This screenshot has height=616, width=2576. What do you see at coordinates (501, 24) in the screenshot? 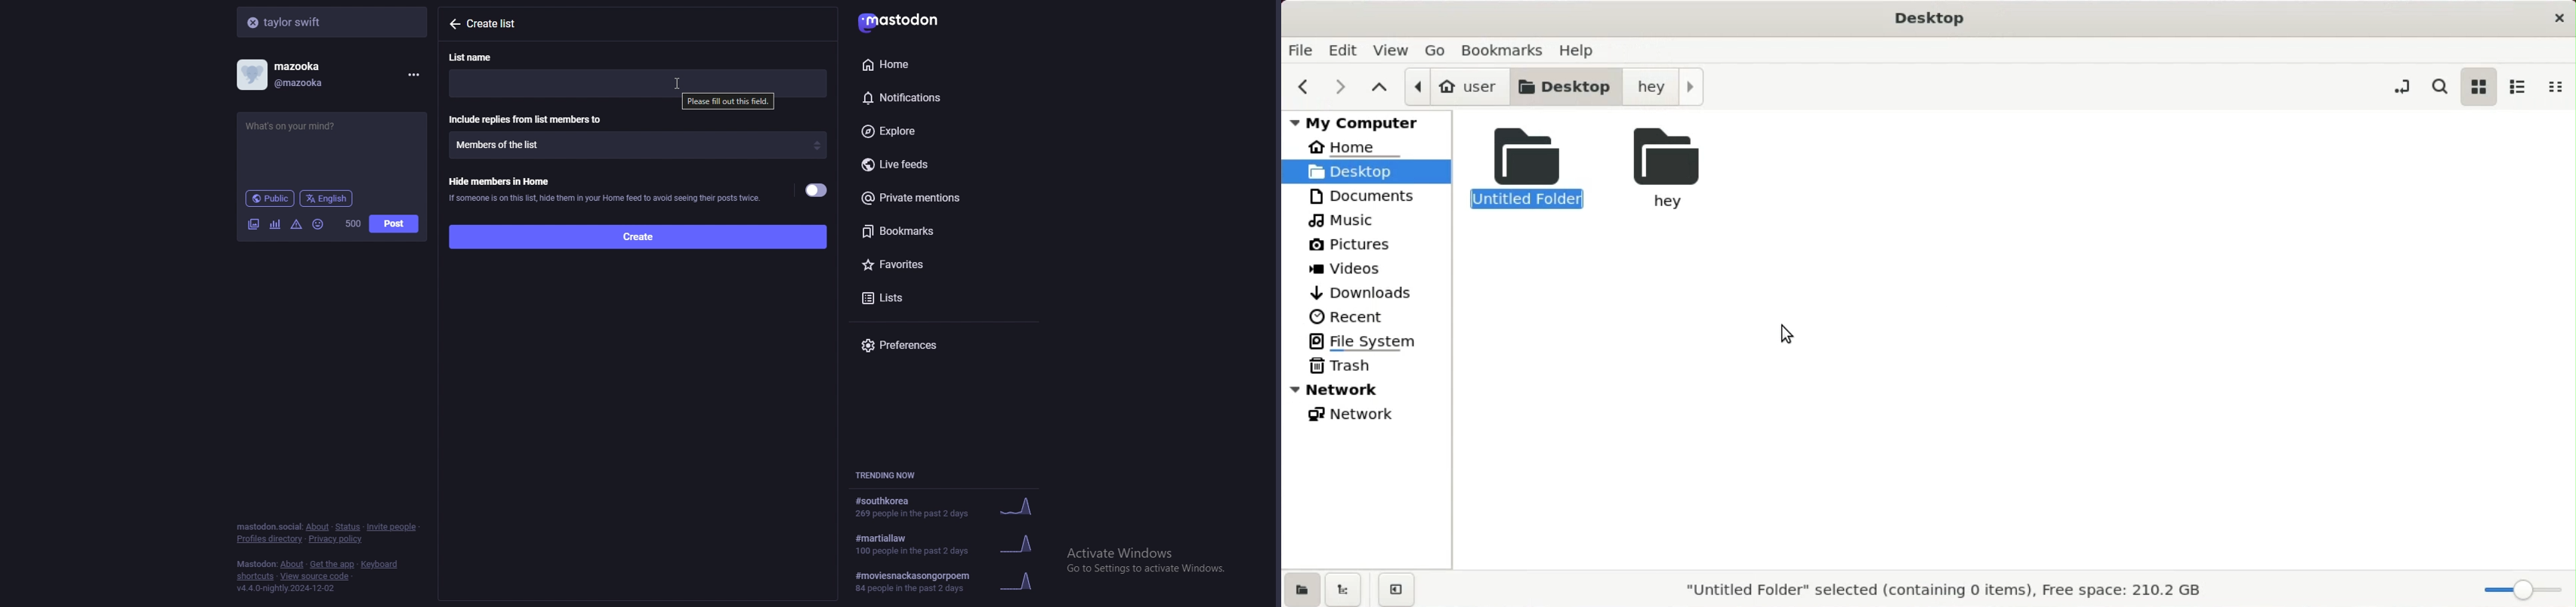
I see `create list` at bounding box center [501, 24].